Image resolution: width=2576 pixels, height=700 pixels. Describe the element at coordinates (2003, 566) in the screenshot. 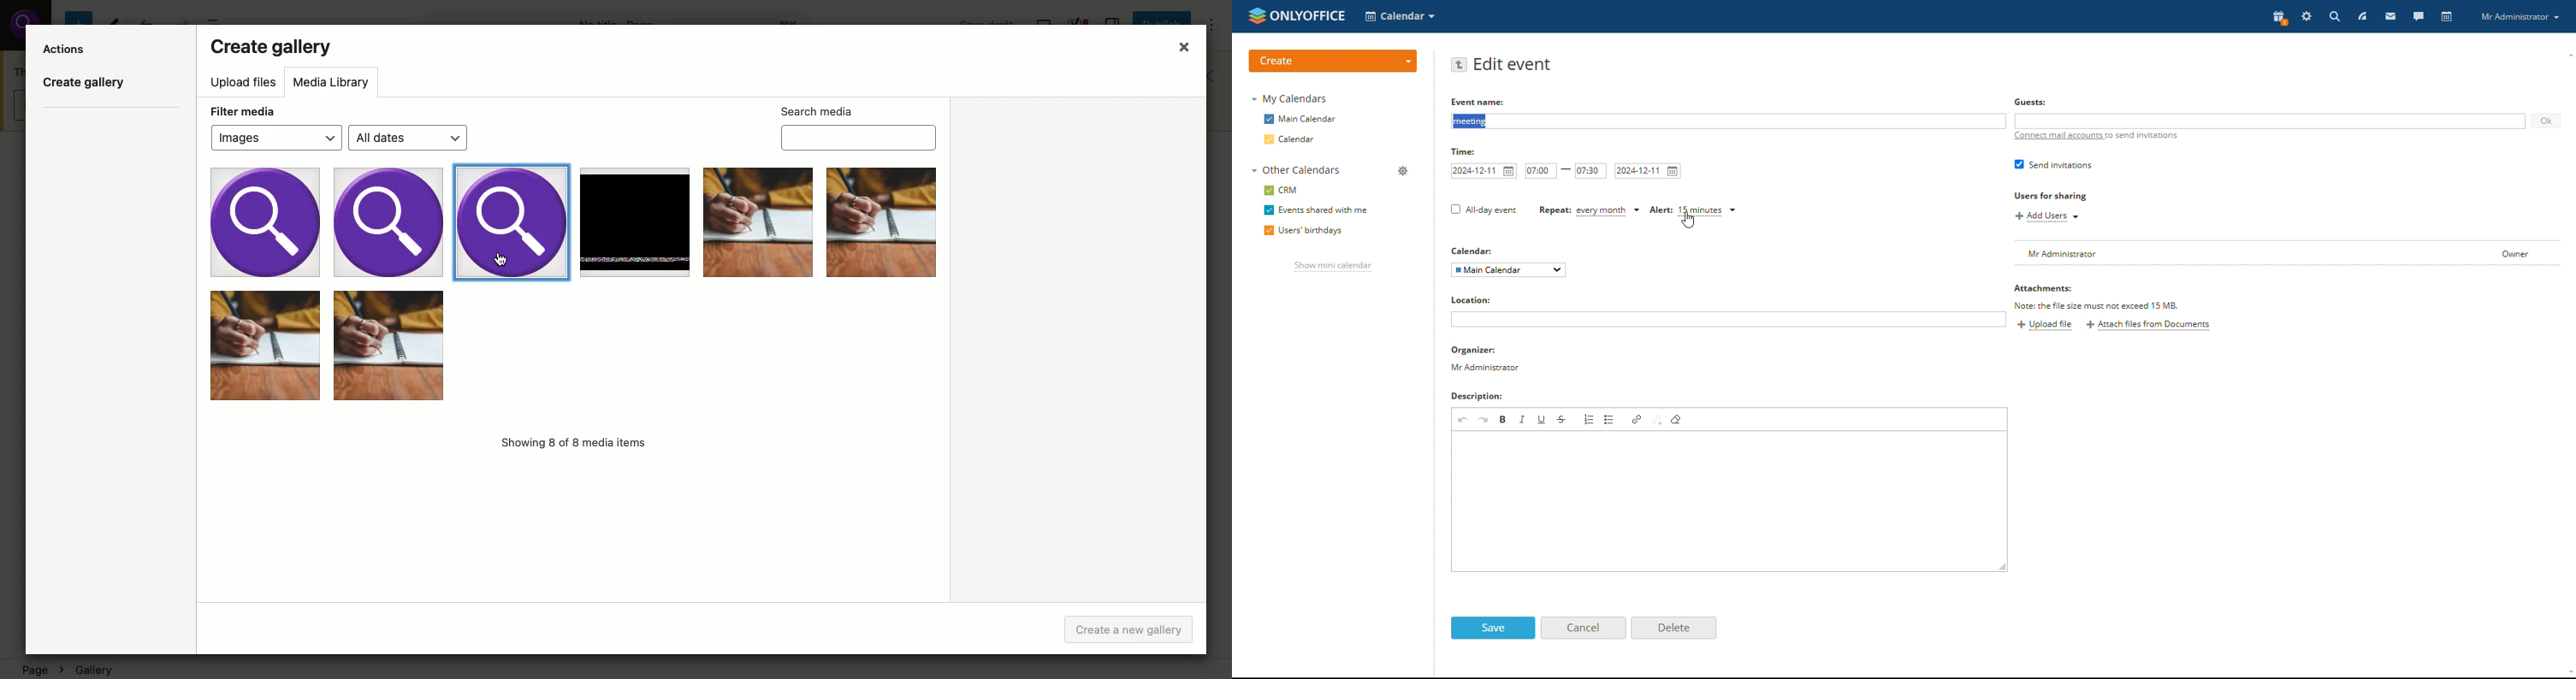

I see `resize` at that location.